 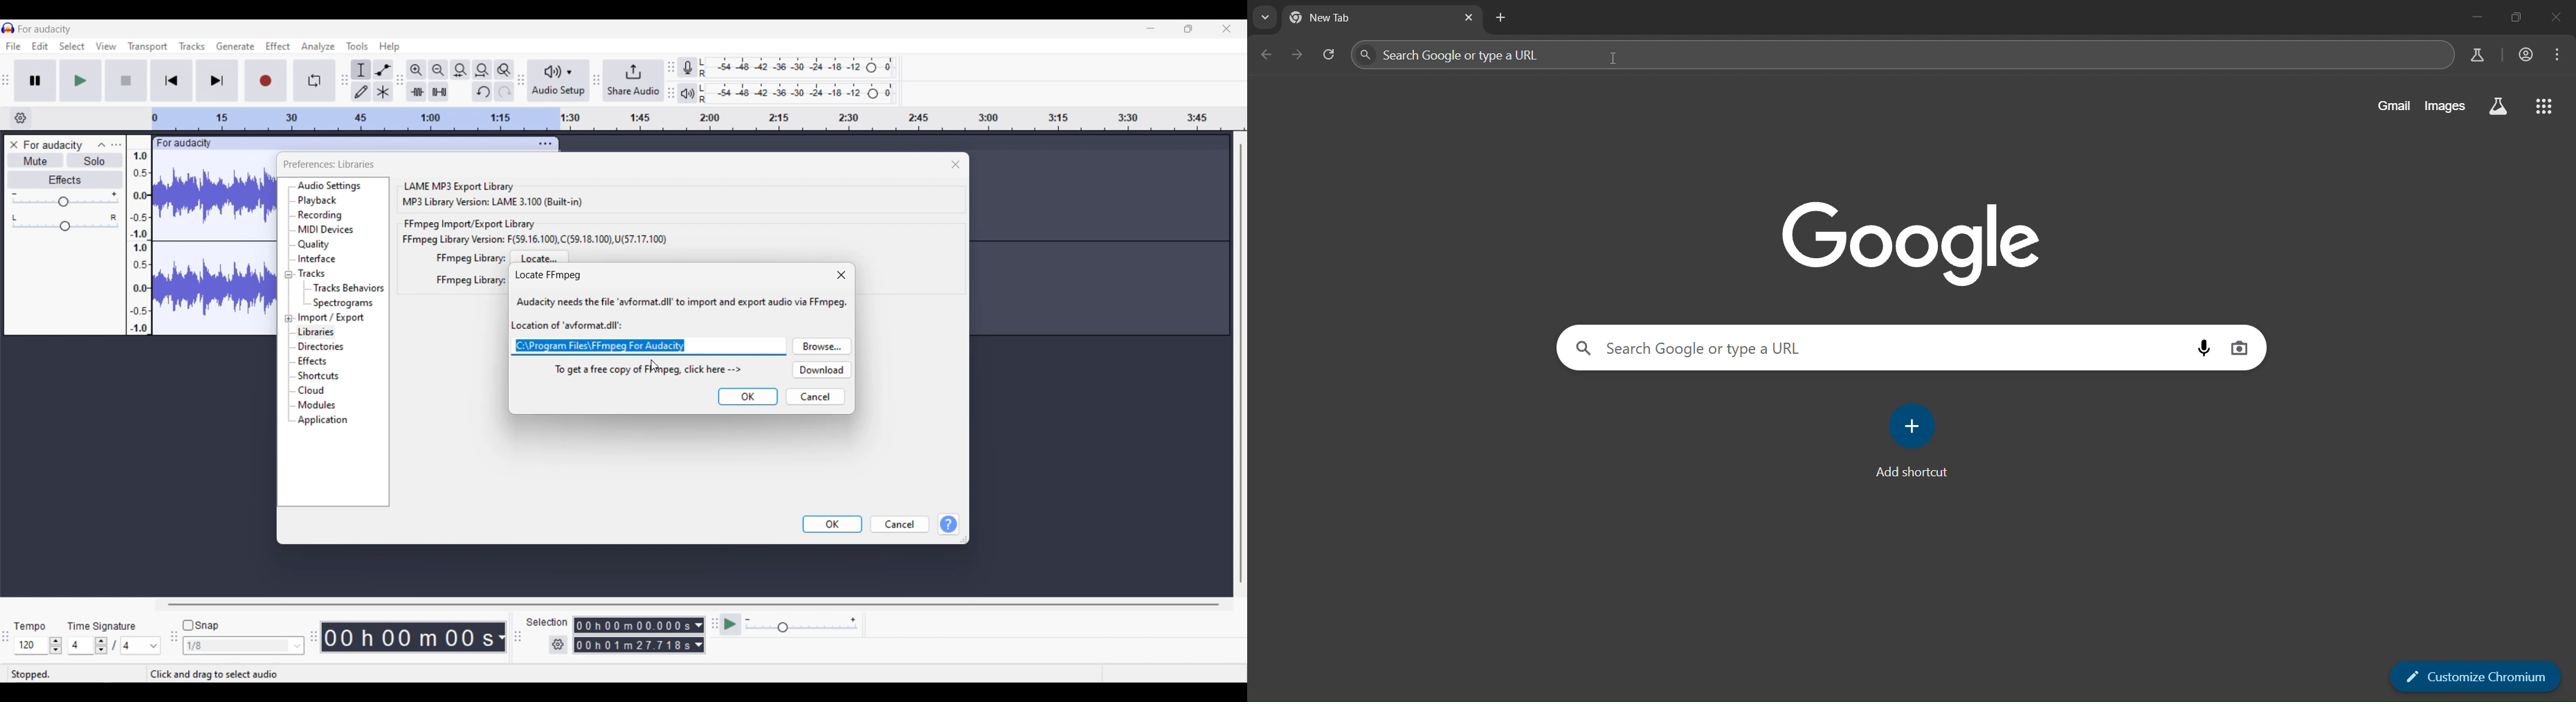 I want to click on Audacity needs the file 'avformat .dll' to import and export audio via FFmpeg., so click(x=681, y=302).